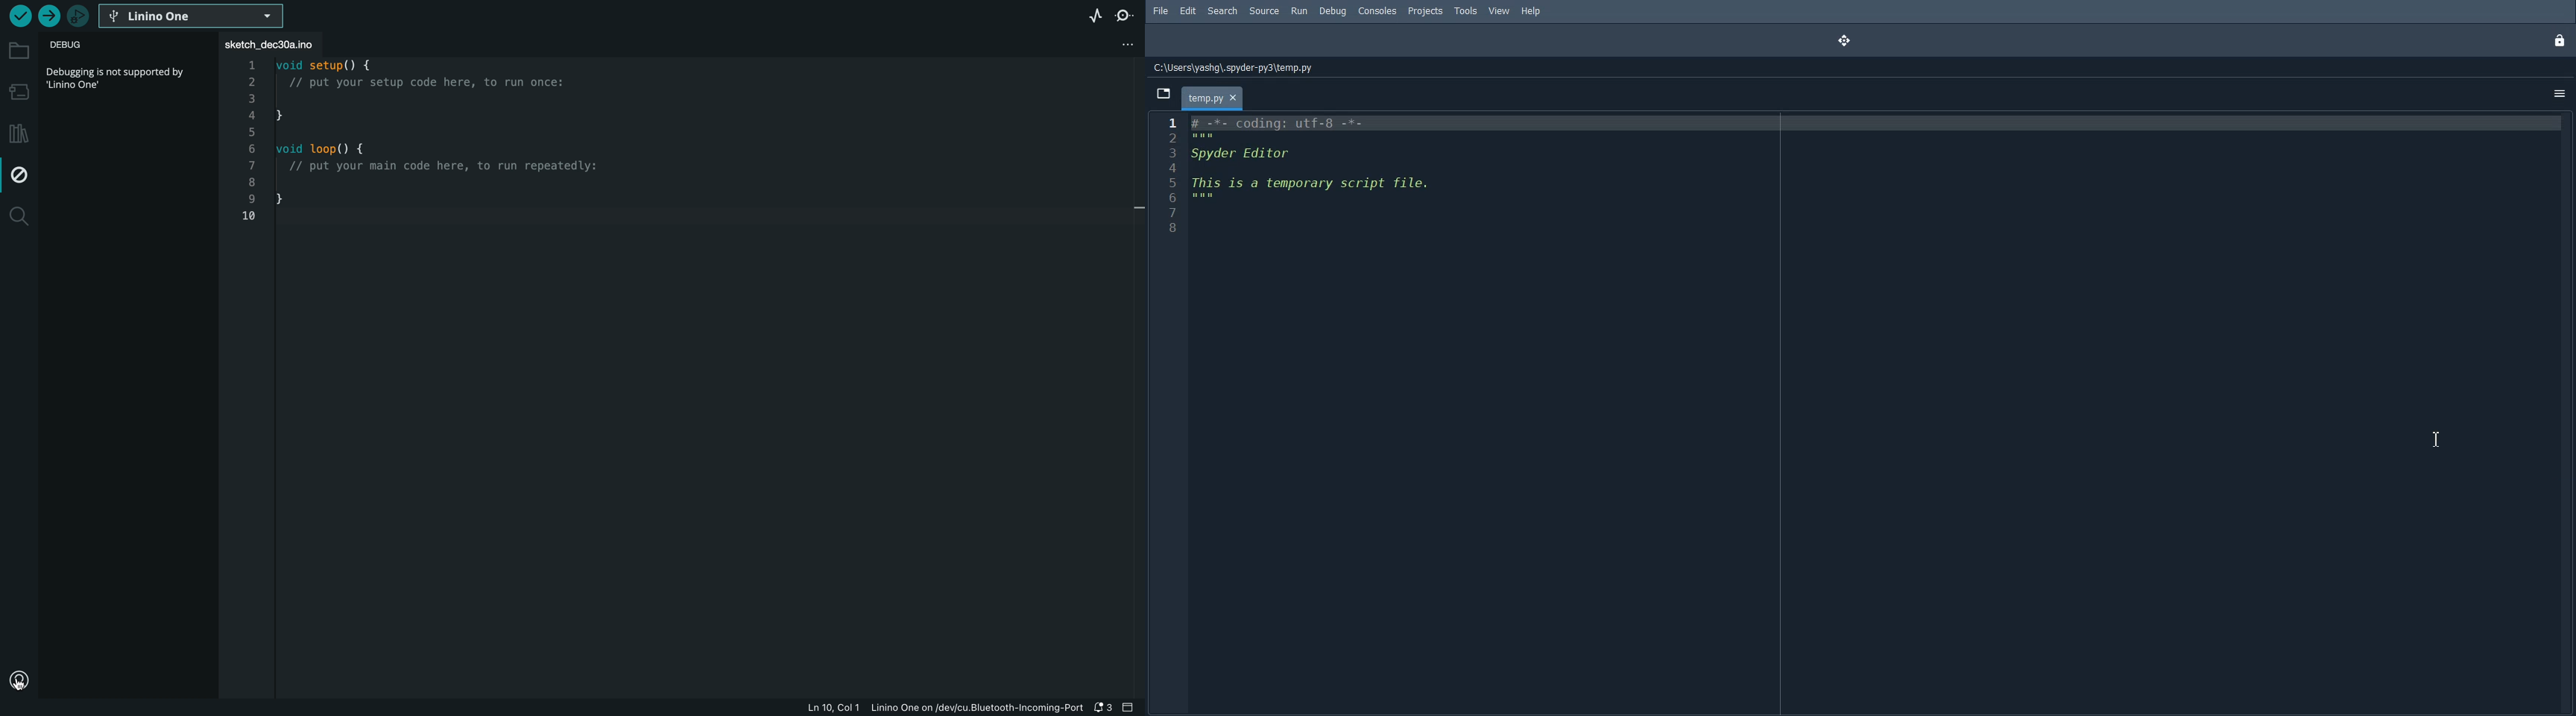  Describe the element at coordinates (1234, 66) in the screenshot. I see `C:\Users\yashg\.spyder-py3\temp.py` at that location.